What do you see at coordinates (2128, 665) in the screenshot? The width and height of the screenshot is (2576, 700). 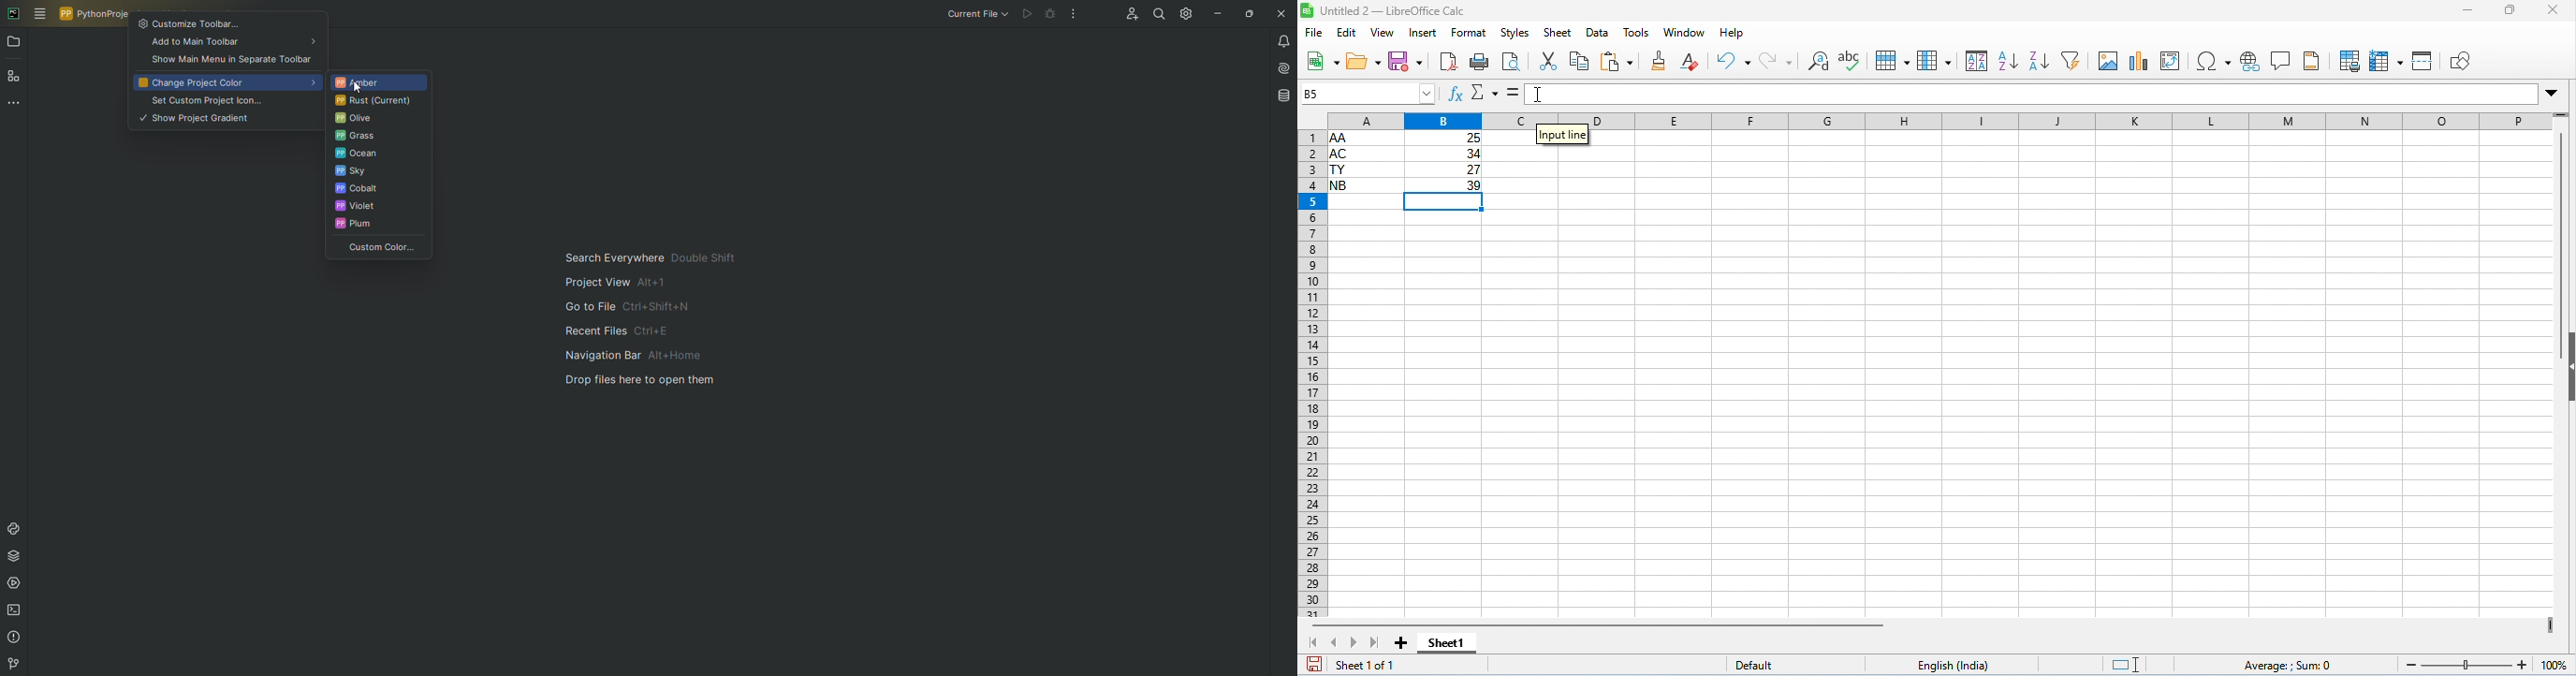 I see `standard selection` at bounding box center [2128, 665].